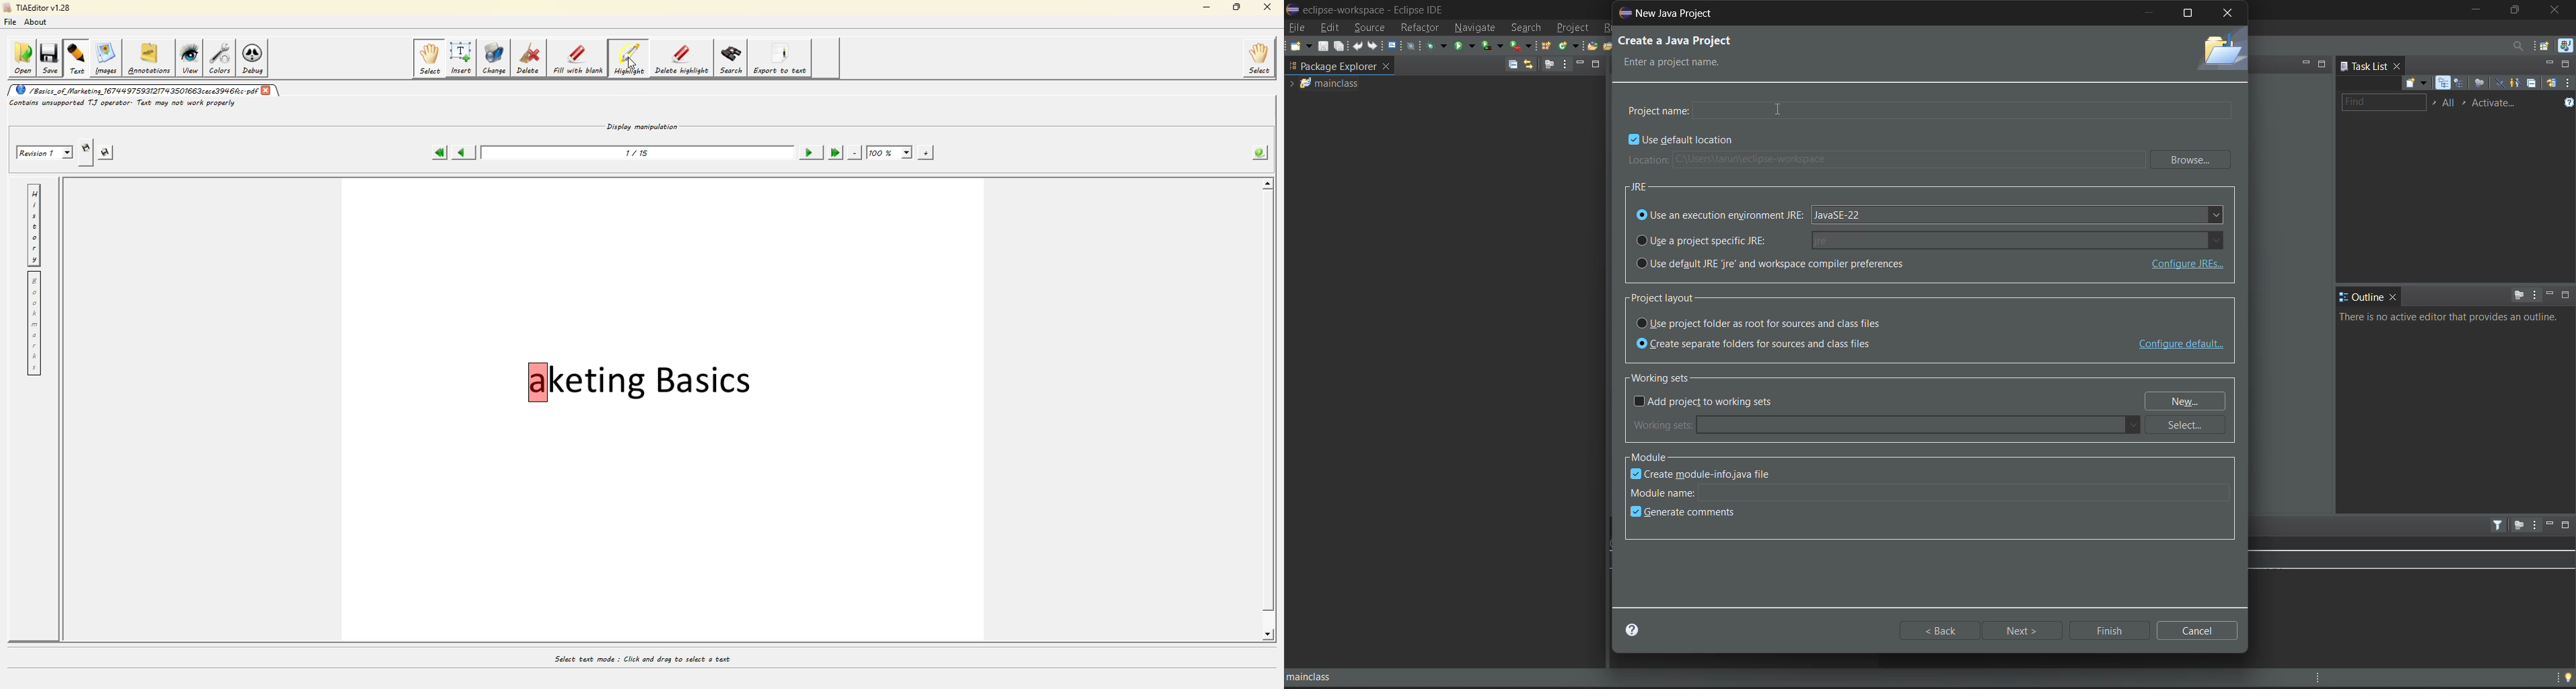 This screenshot has width=2576, height=700. Describe the element at coordinates (2227, 15) in the screenshot. I see `close` at that location.